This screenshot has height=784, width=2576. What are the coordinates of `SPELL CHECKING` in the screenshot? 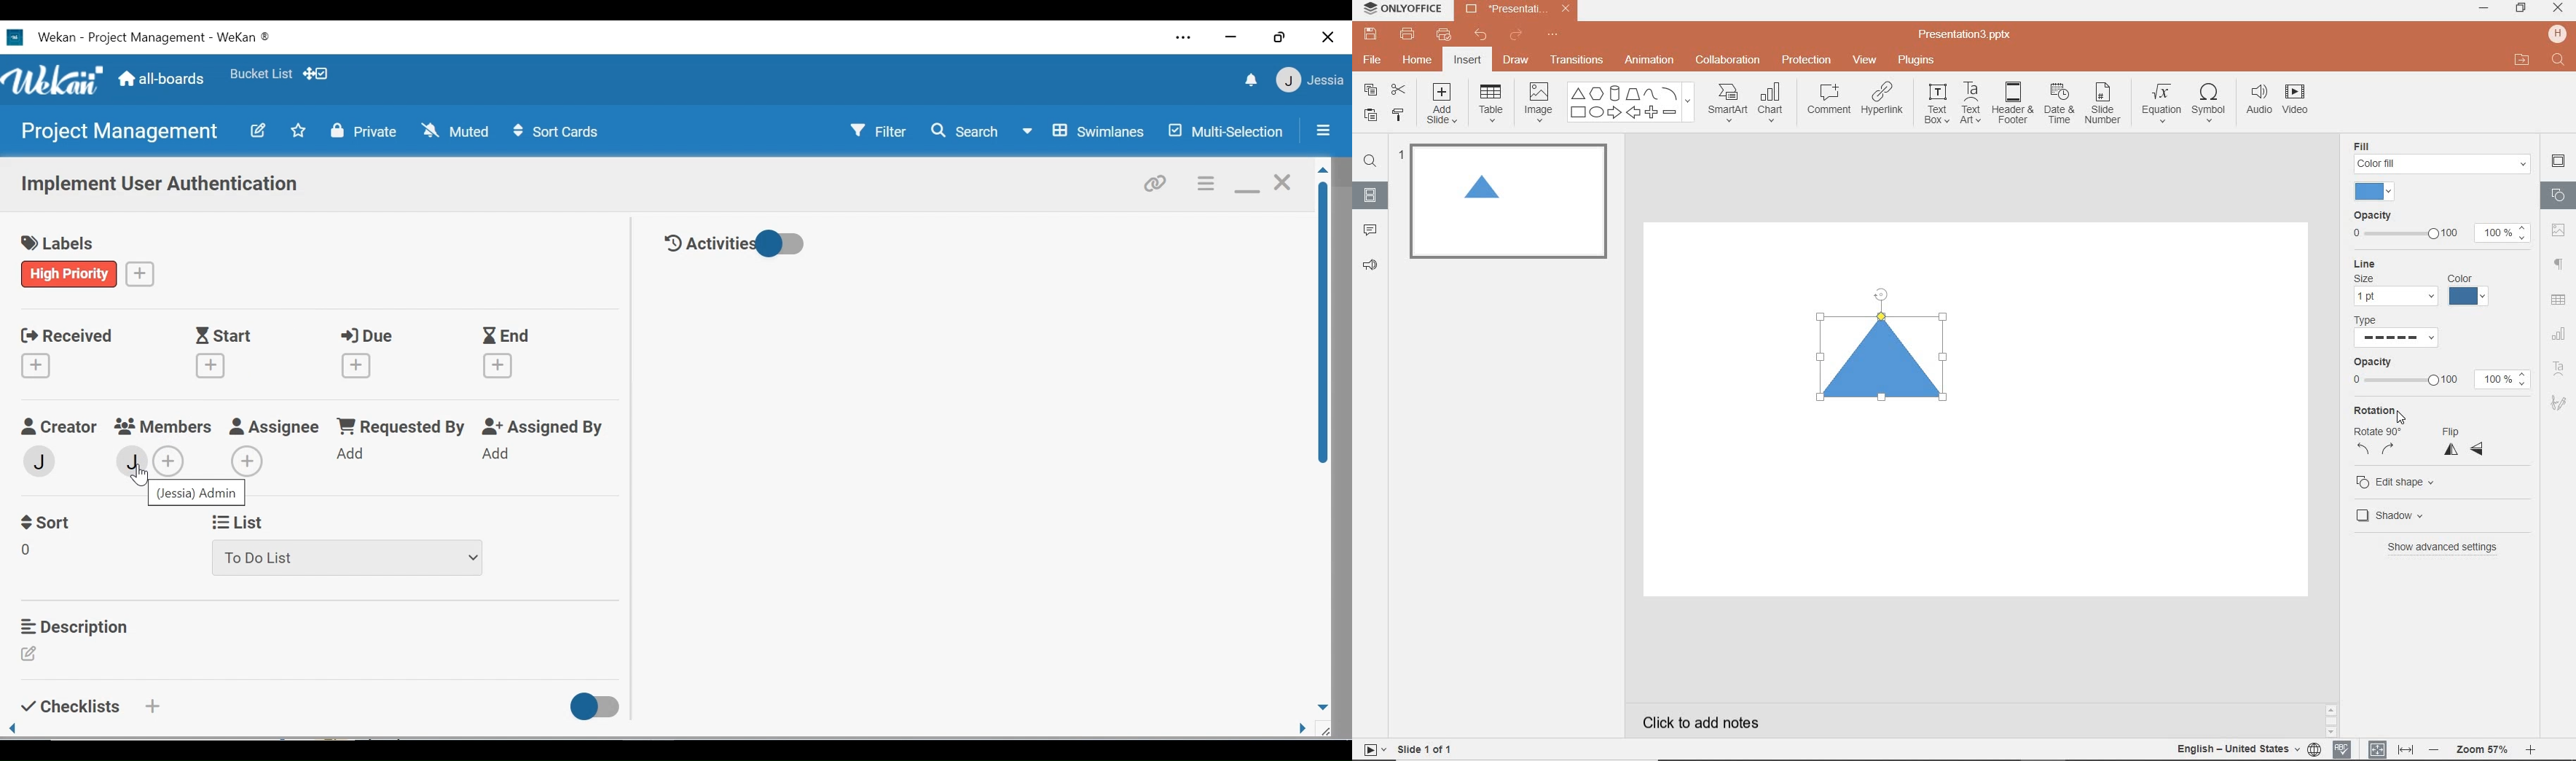 It's located at (2346, 747).